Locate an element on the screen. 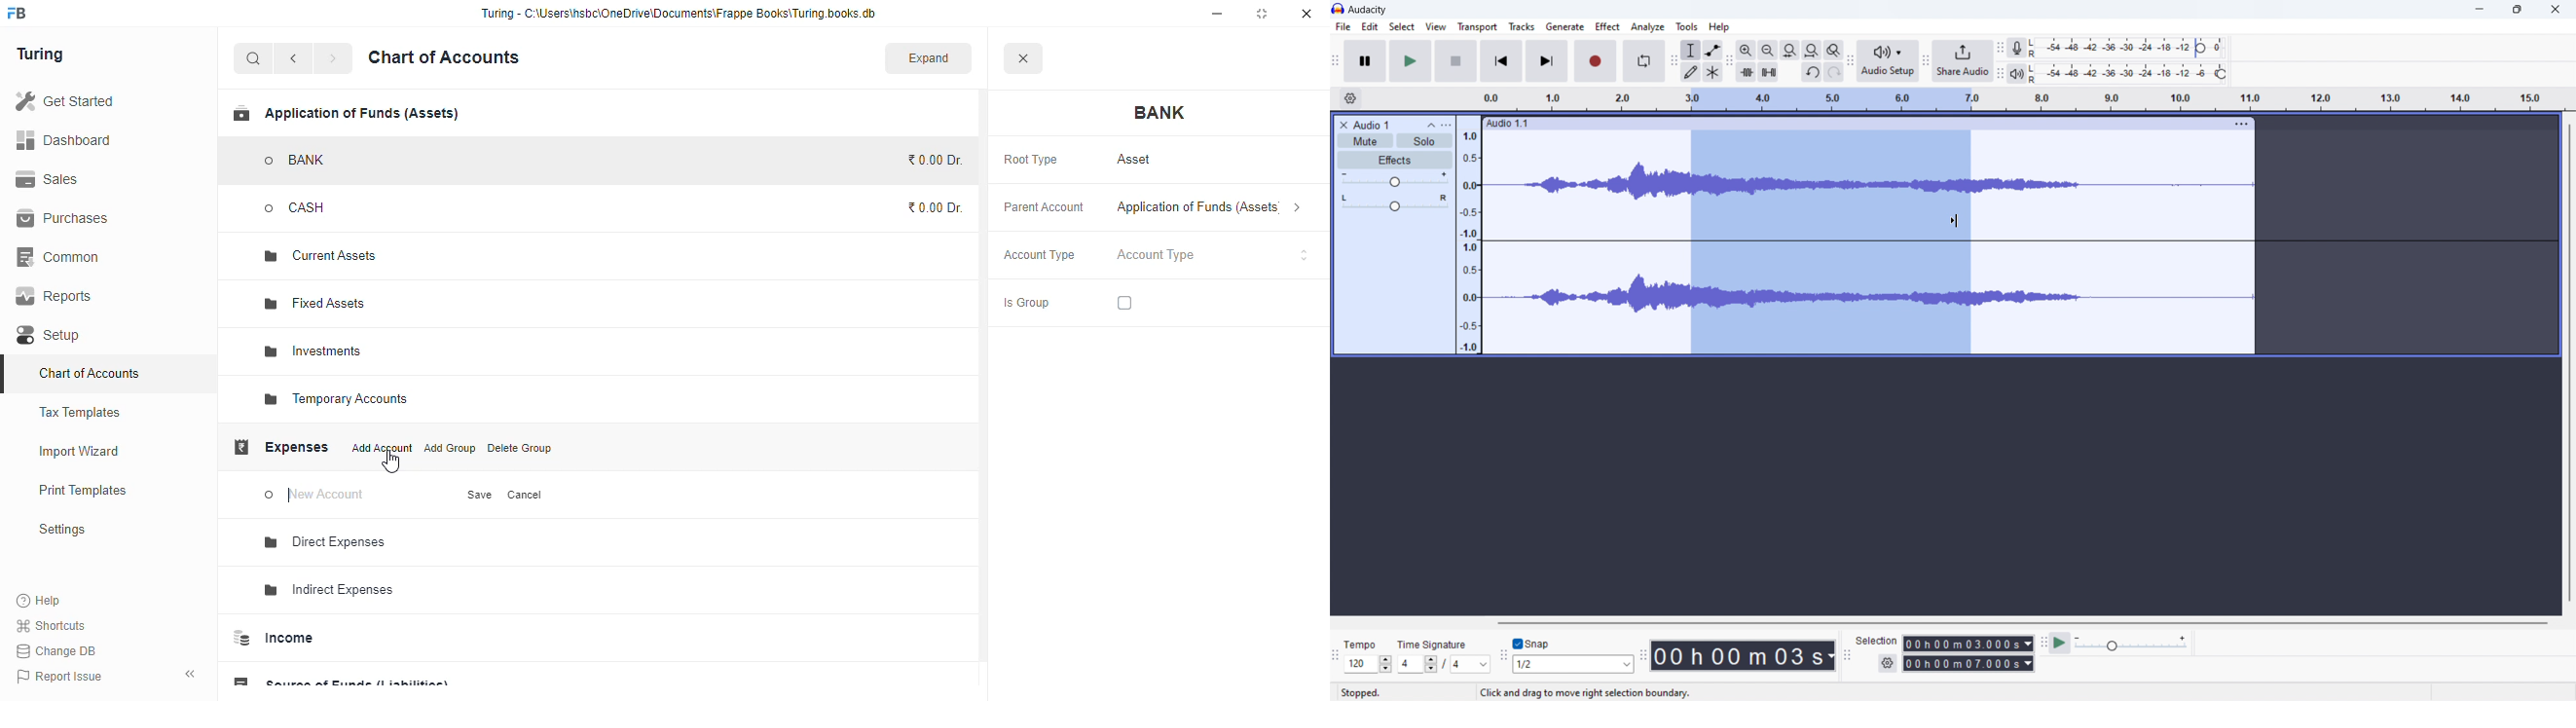  application of funds (assets) is located at coordinates (1209, 207).